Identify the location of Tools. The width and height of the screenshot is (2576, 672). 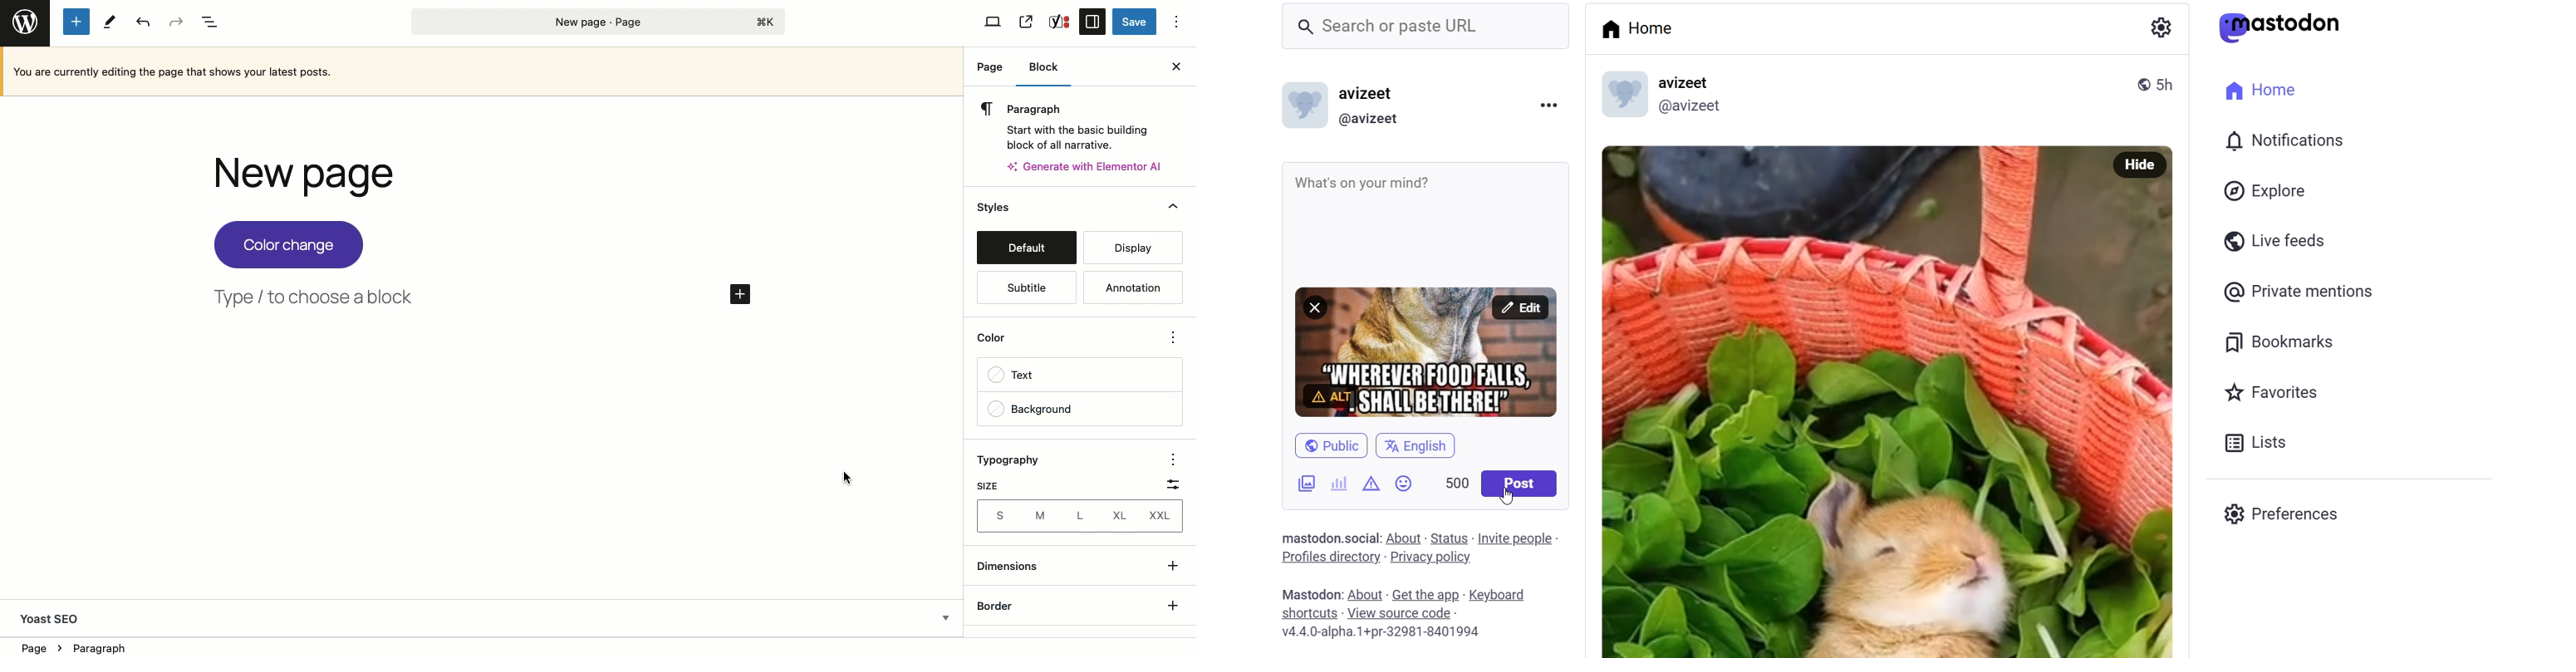
(110, 22).